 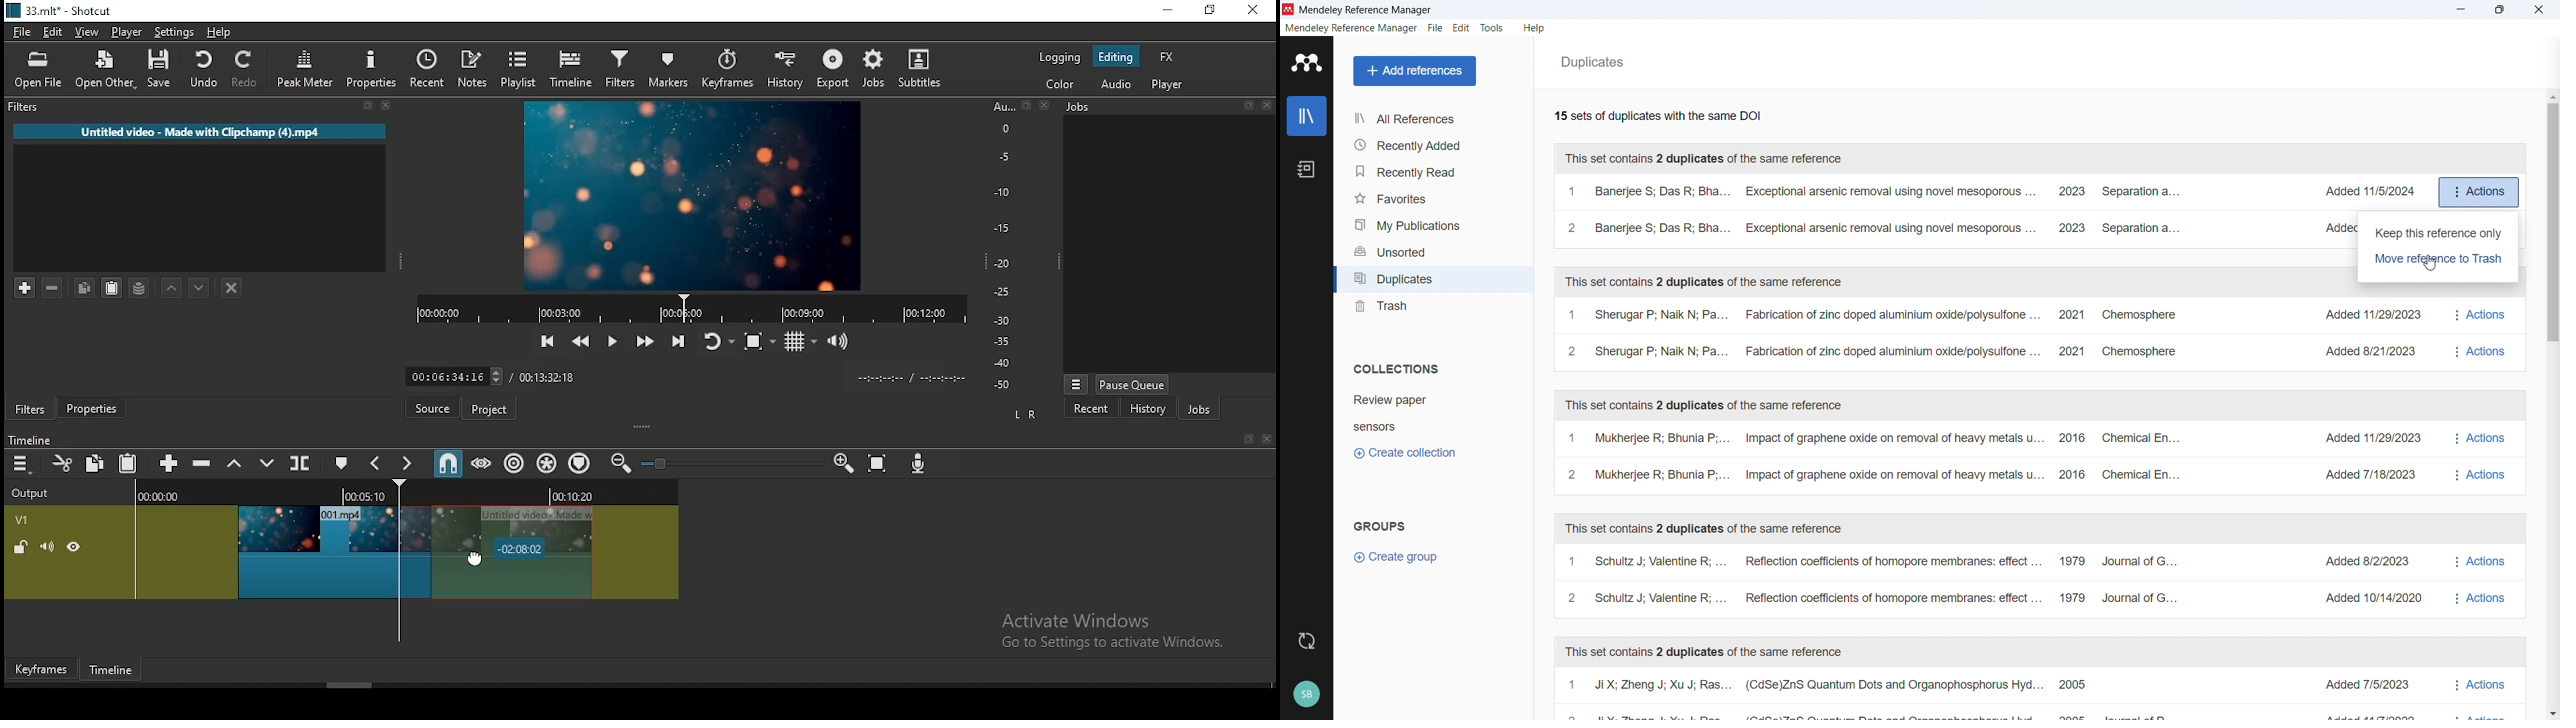 What do you see at coordinates (1873, 581) in the screenshot?
I see `Set of duplicates ` at bounding box center [1873, 581].